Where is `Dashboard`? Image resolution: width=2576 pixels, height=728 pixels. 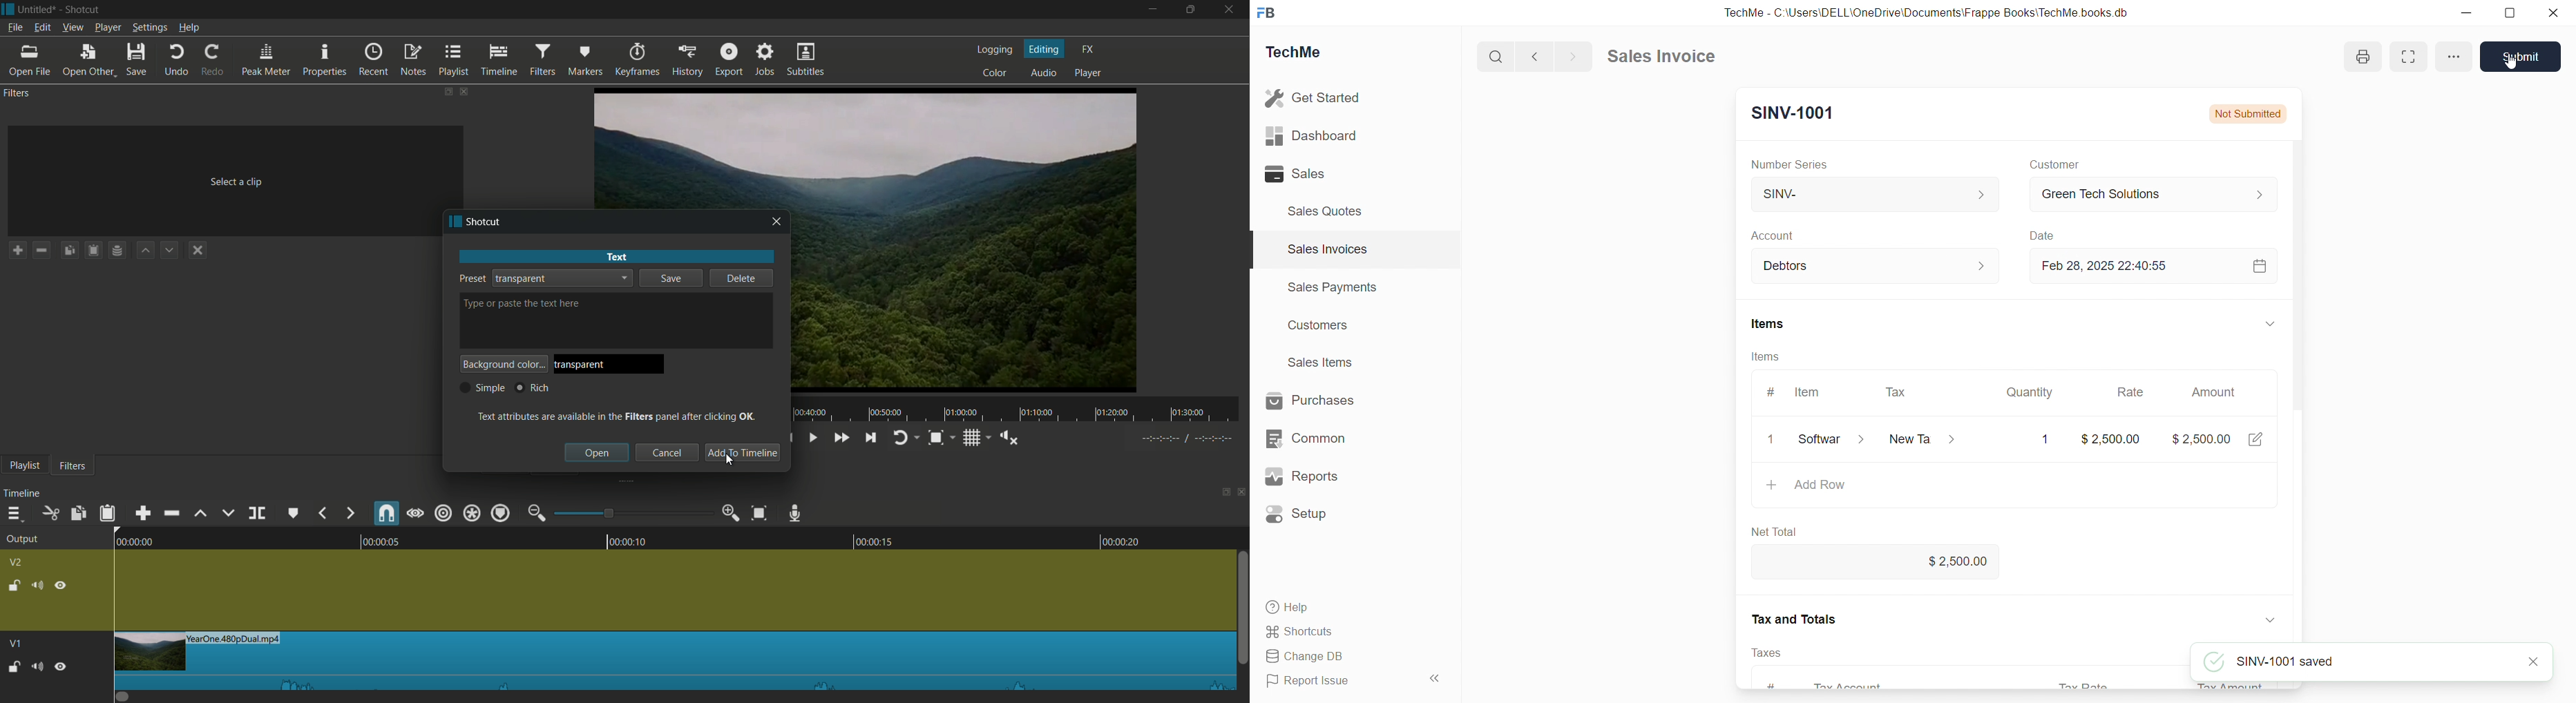 Dashboard is located at coordinates (1311, 135).